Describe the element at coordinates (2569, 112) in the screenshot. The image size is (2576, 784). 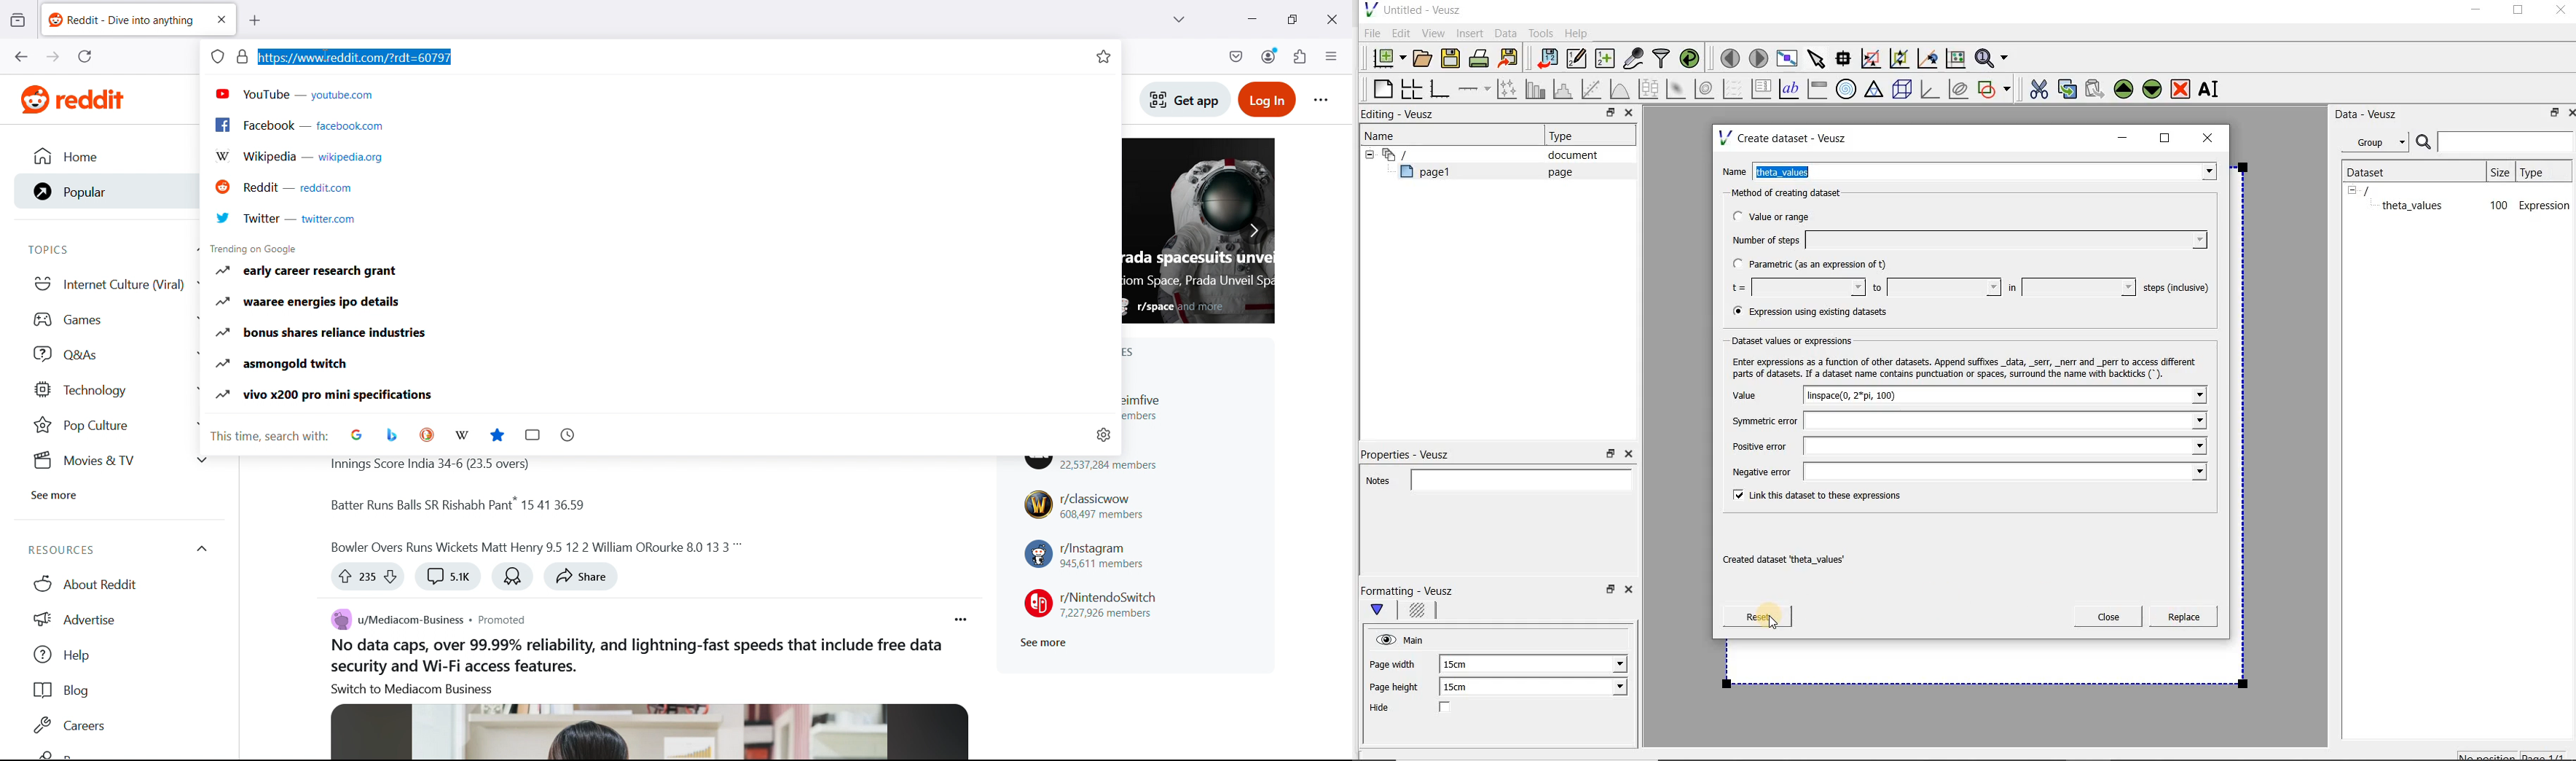
I see `Close` at that location.